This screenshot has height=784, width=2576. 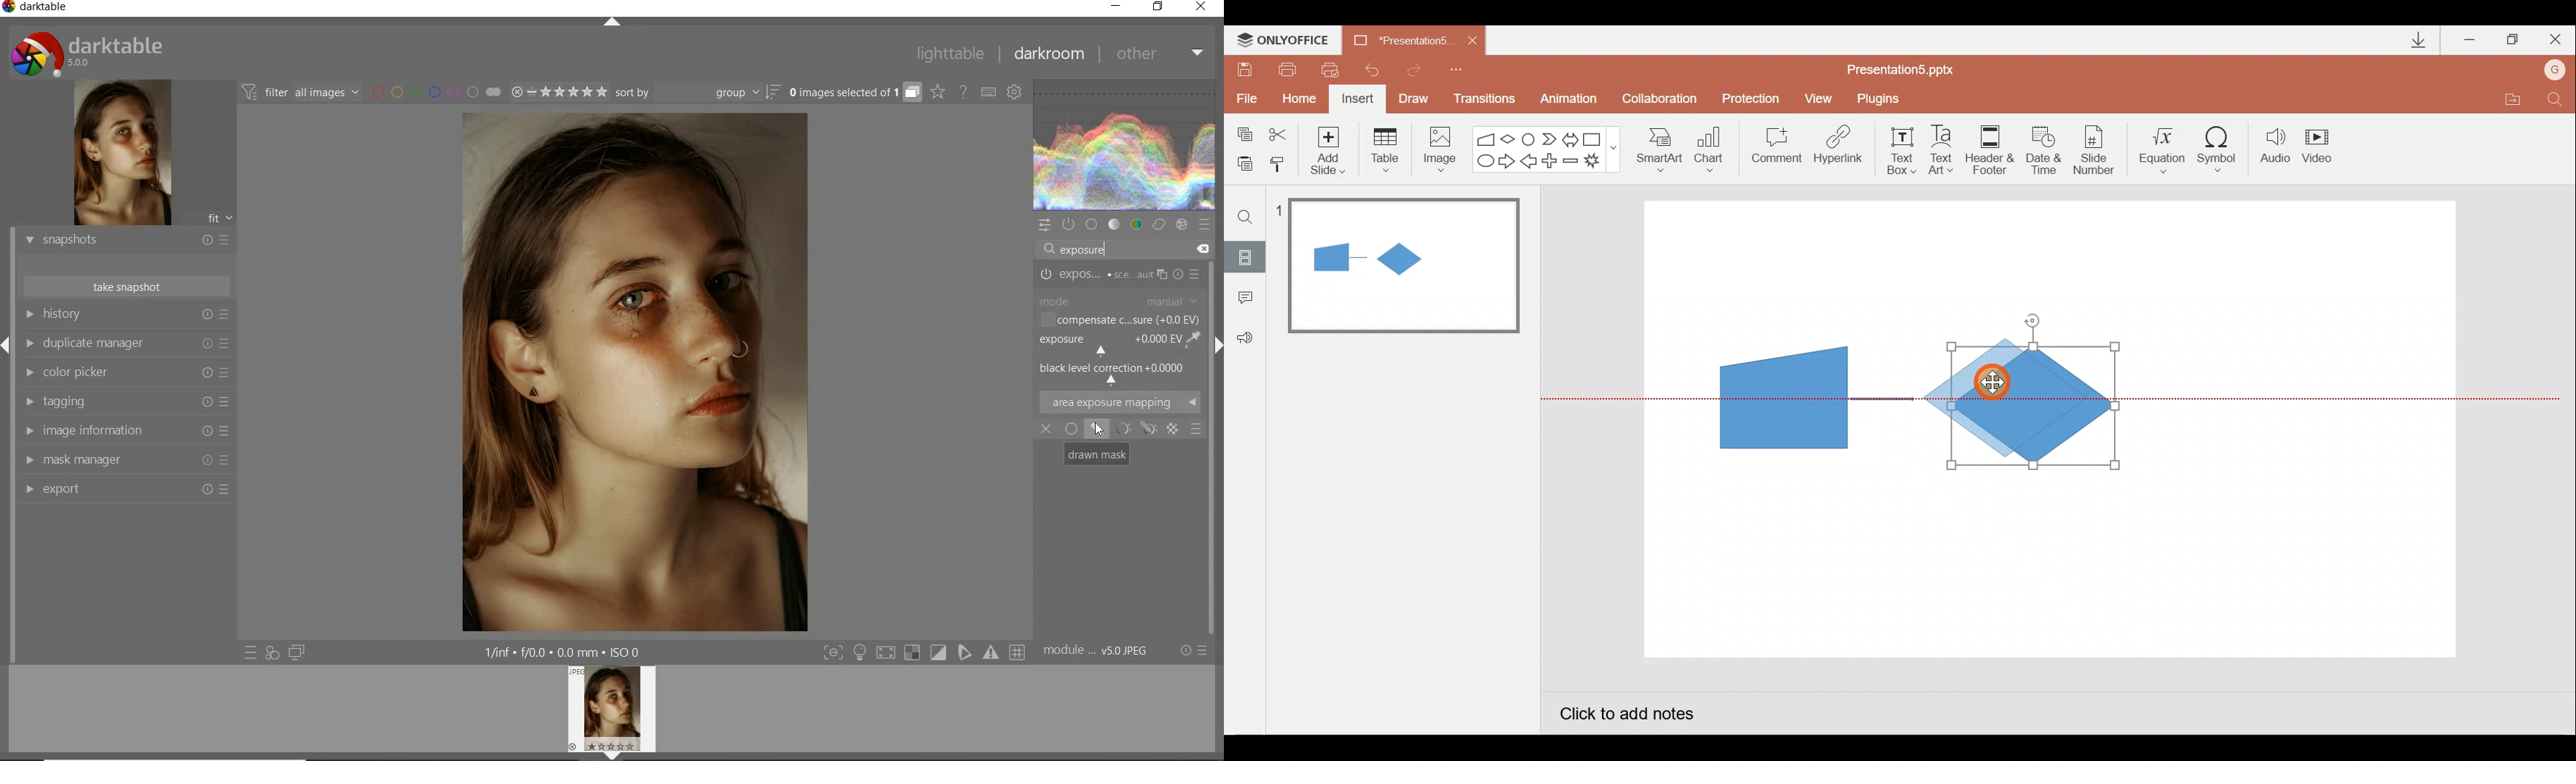 What do you see at coordinates (1596, 138) in the screenshot?
I see `Rectangle` at bounding box center [1596, 138].